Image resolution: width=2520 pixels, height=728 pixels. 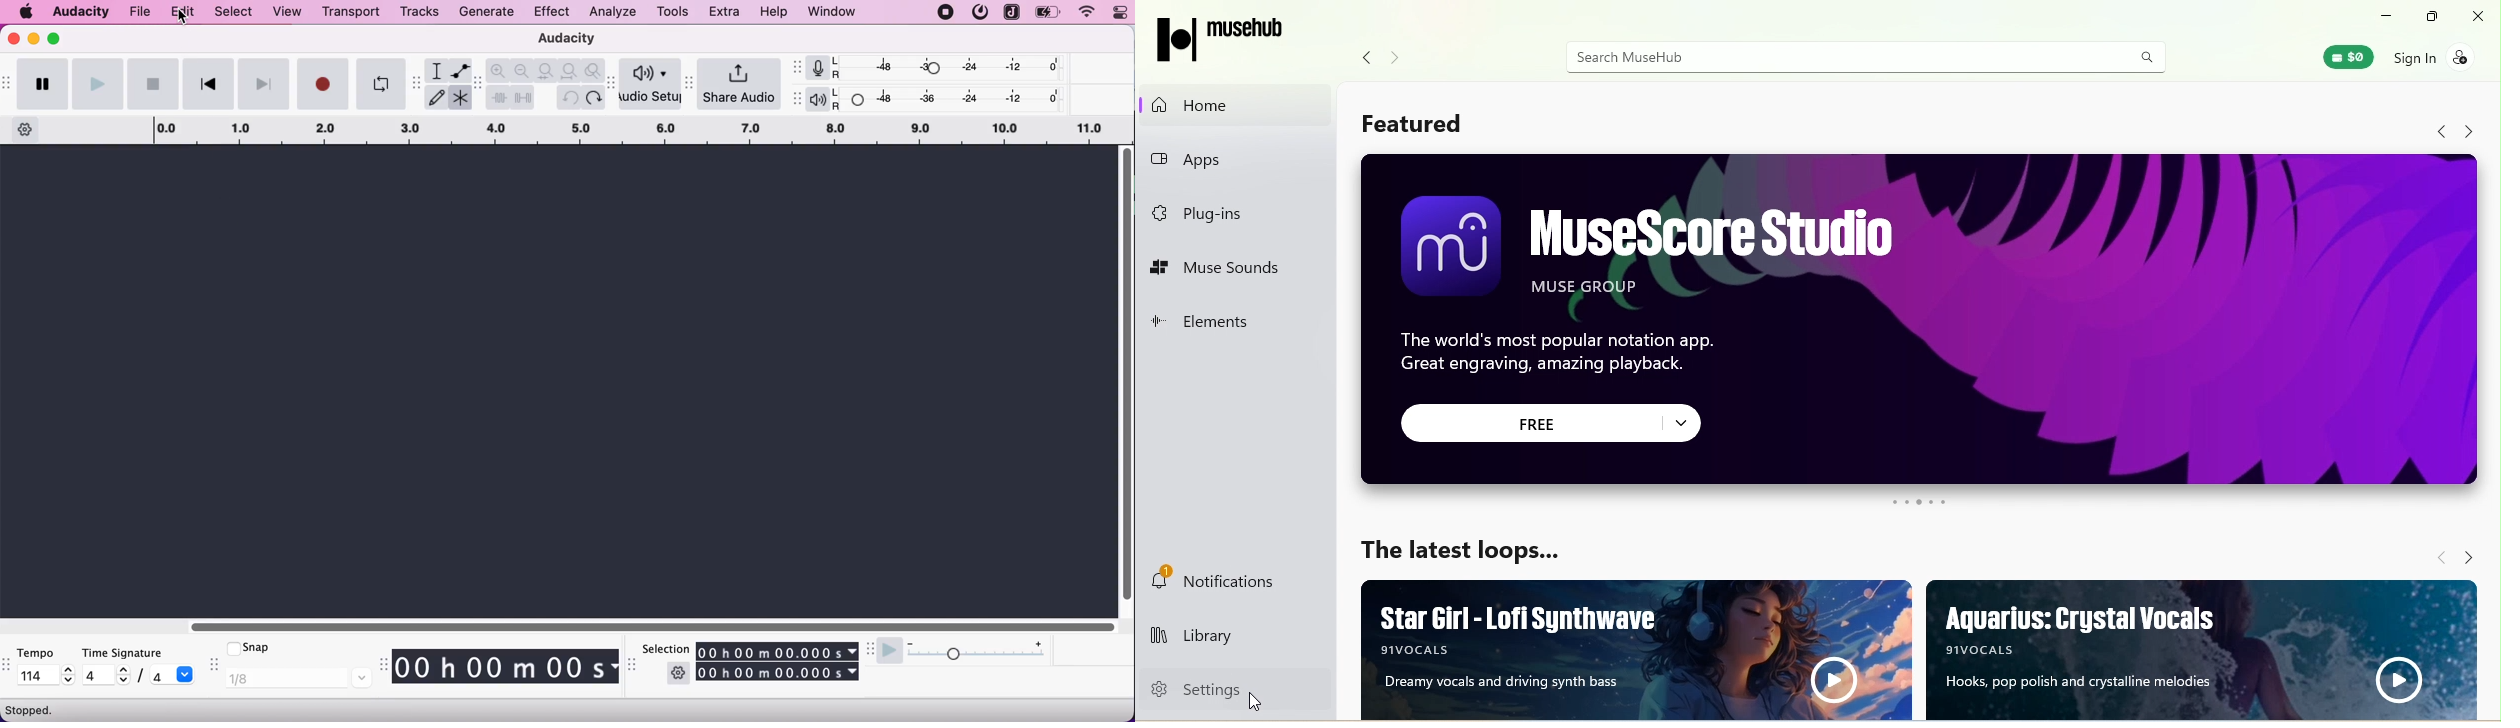 What do you see at coordinates (96, 675) in the screenshot?
I see `4` at bounding box center [96, 675].